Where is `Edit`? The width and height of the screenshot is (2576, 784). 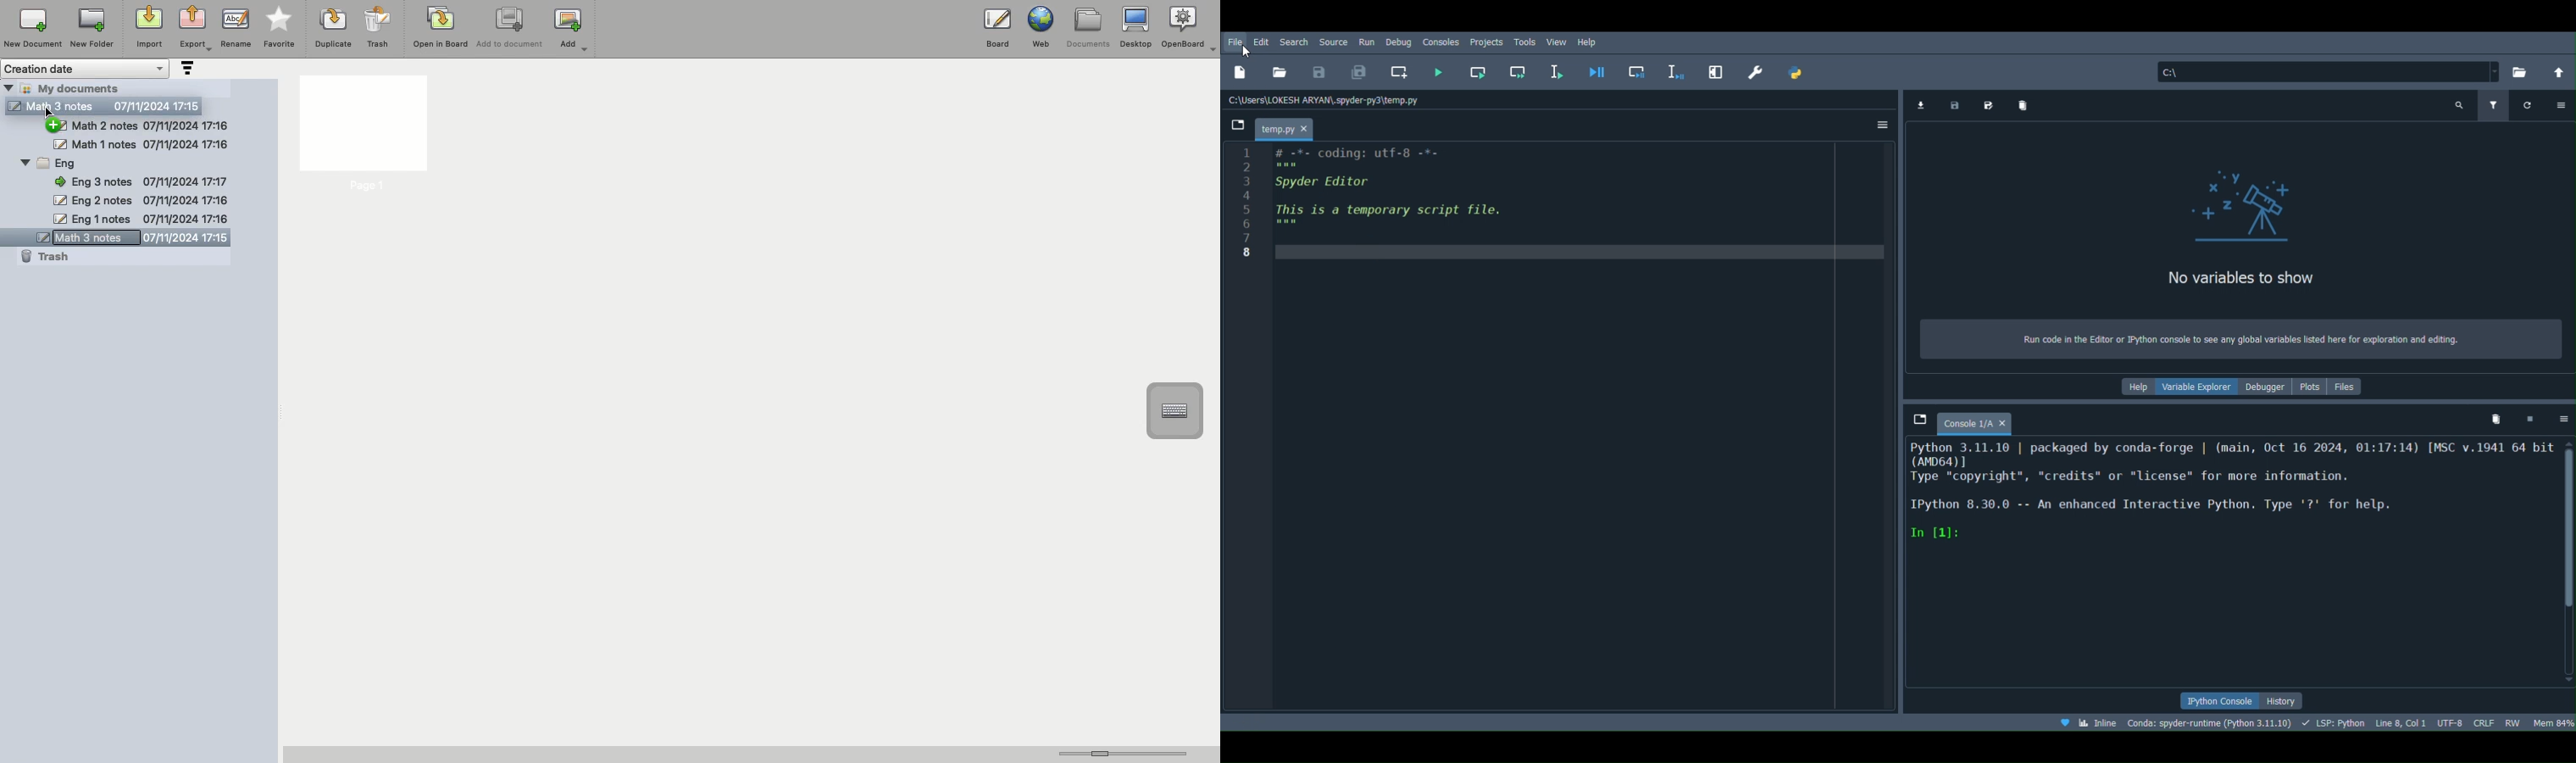 Edit is located at coordinates (1262, 40).